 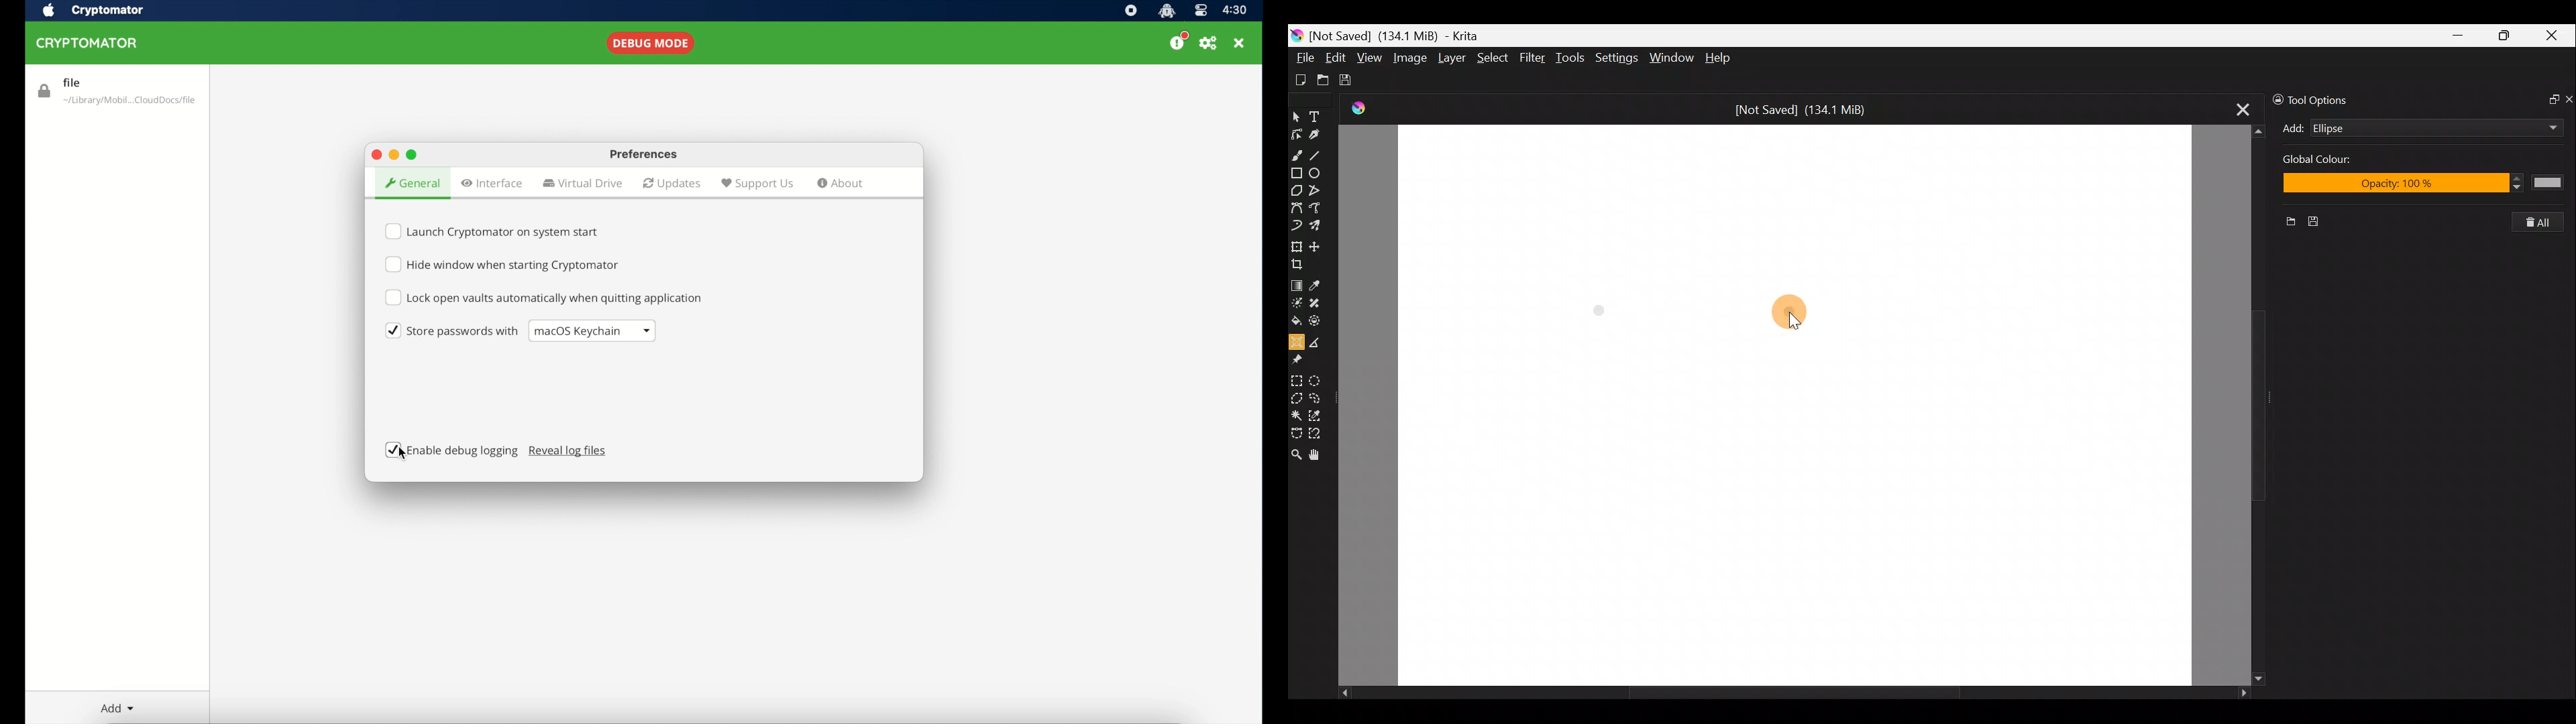 What do you see at coordinates (1315, 455) in the screenshot?
I see `Pan tool` at bounding box center [1315, 455].